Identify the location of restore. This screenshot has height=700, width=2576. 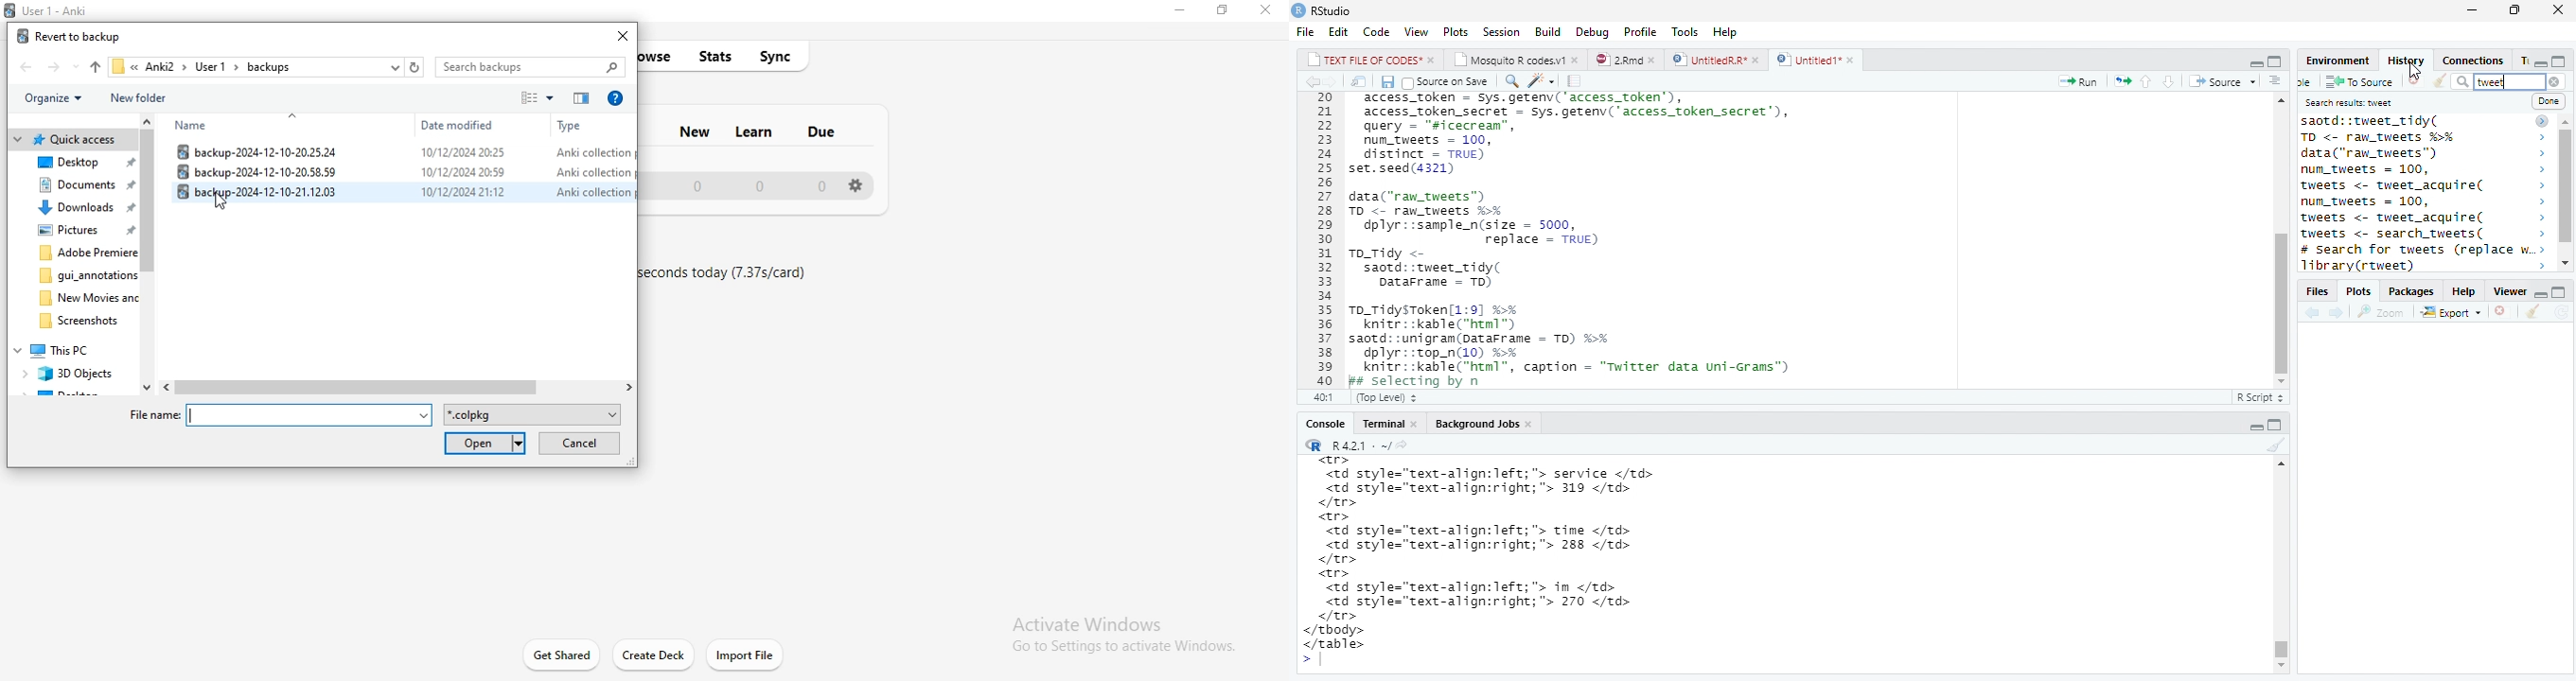
(1225, 14).